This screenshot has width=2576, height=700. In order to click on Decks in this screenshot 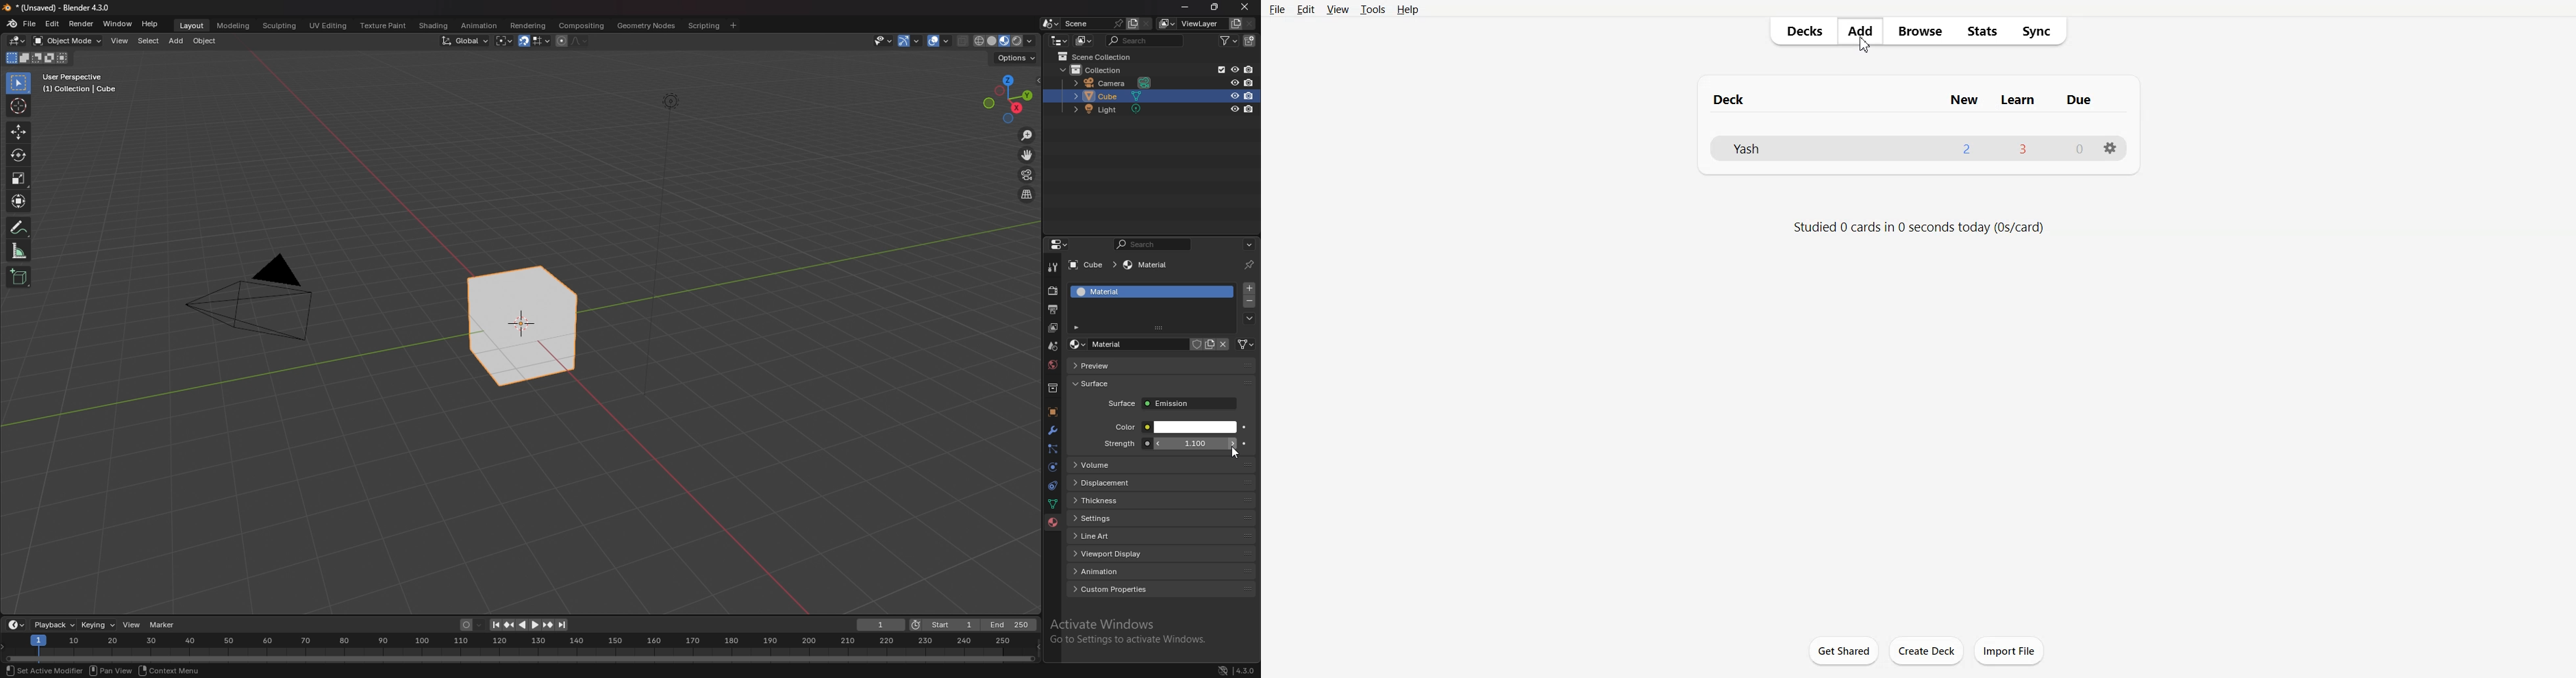, I will do `click(1800, 31)`.